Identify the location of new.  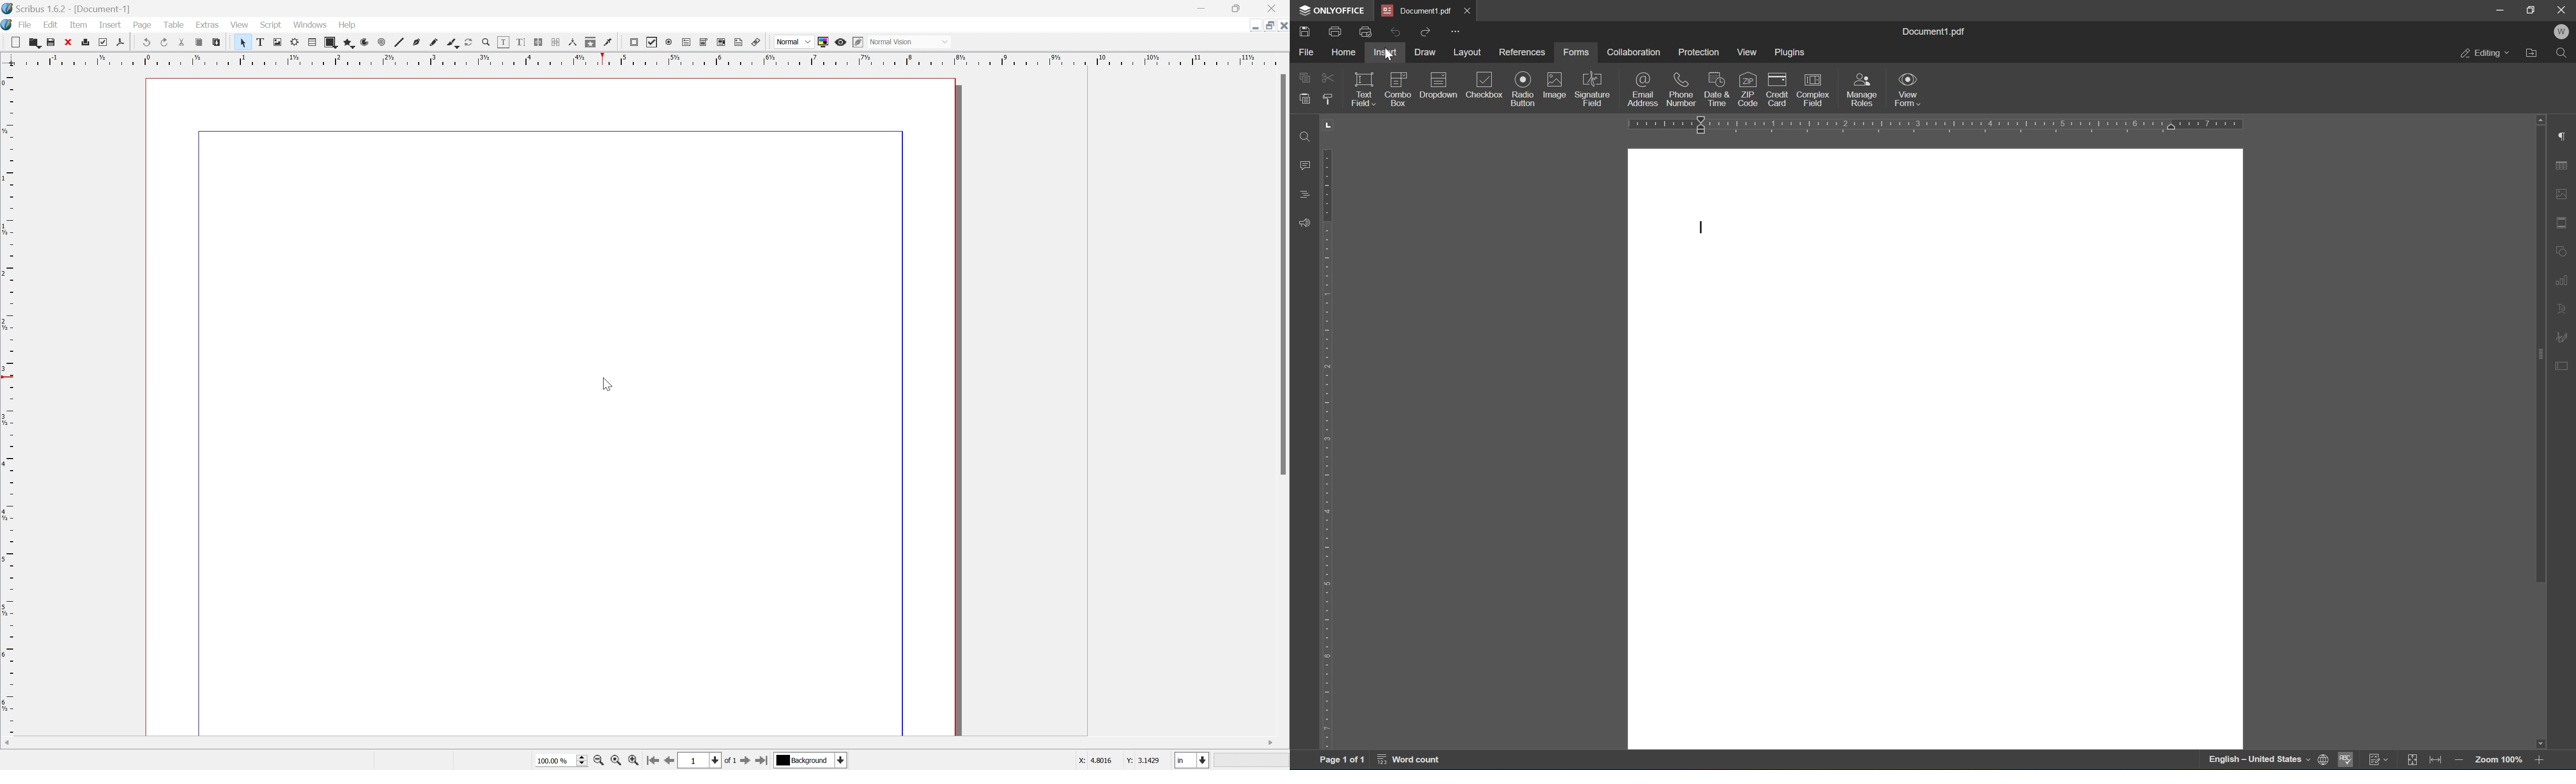
(17, 43).